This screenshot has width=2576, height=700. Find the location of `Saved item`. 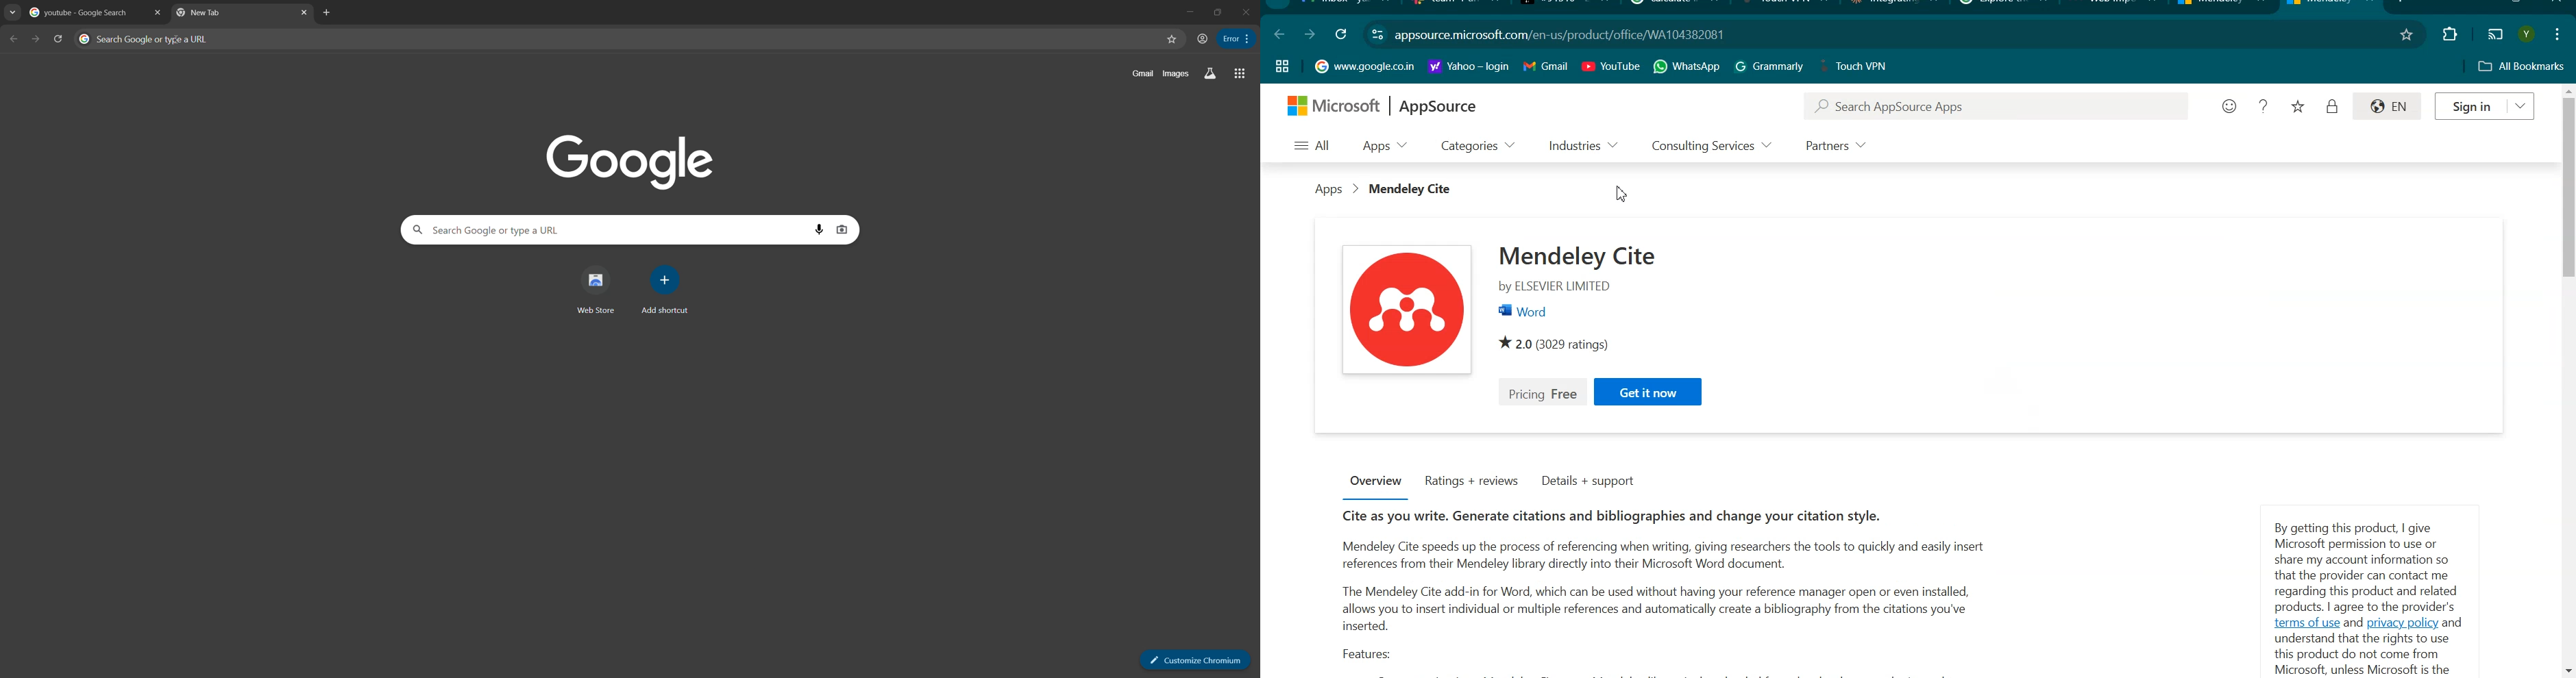

Saved item is located at coordinates (2299, 107).